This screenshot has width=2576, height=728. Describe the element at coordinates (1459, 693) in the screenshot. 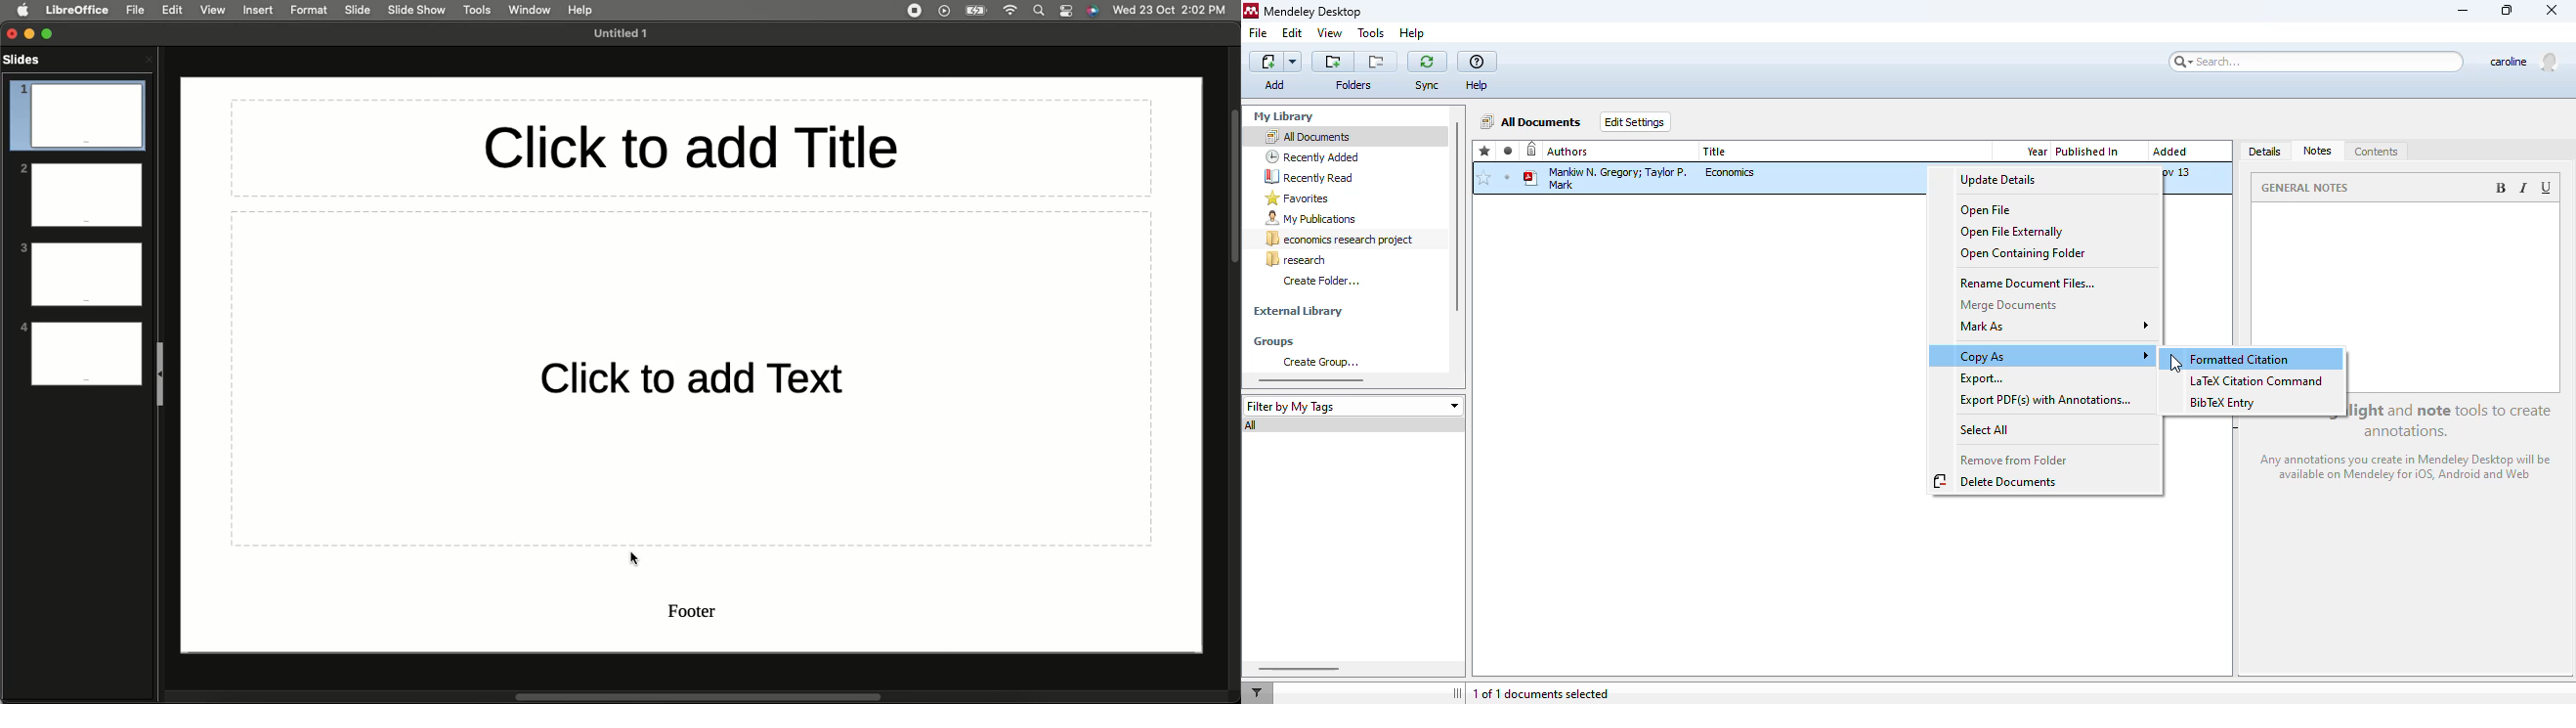

I see `toggle sidebar` at that location.